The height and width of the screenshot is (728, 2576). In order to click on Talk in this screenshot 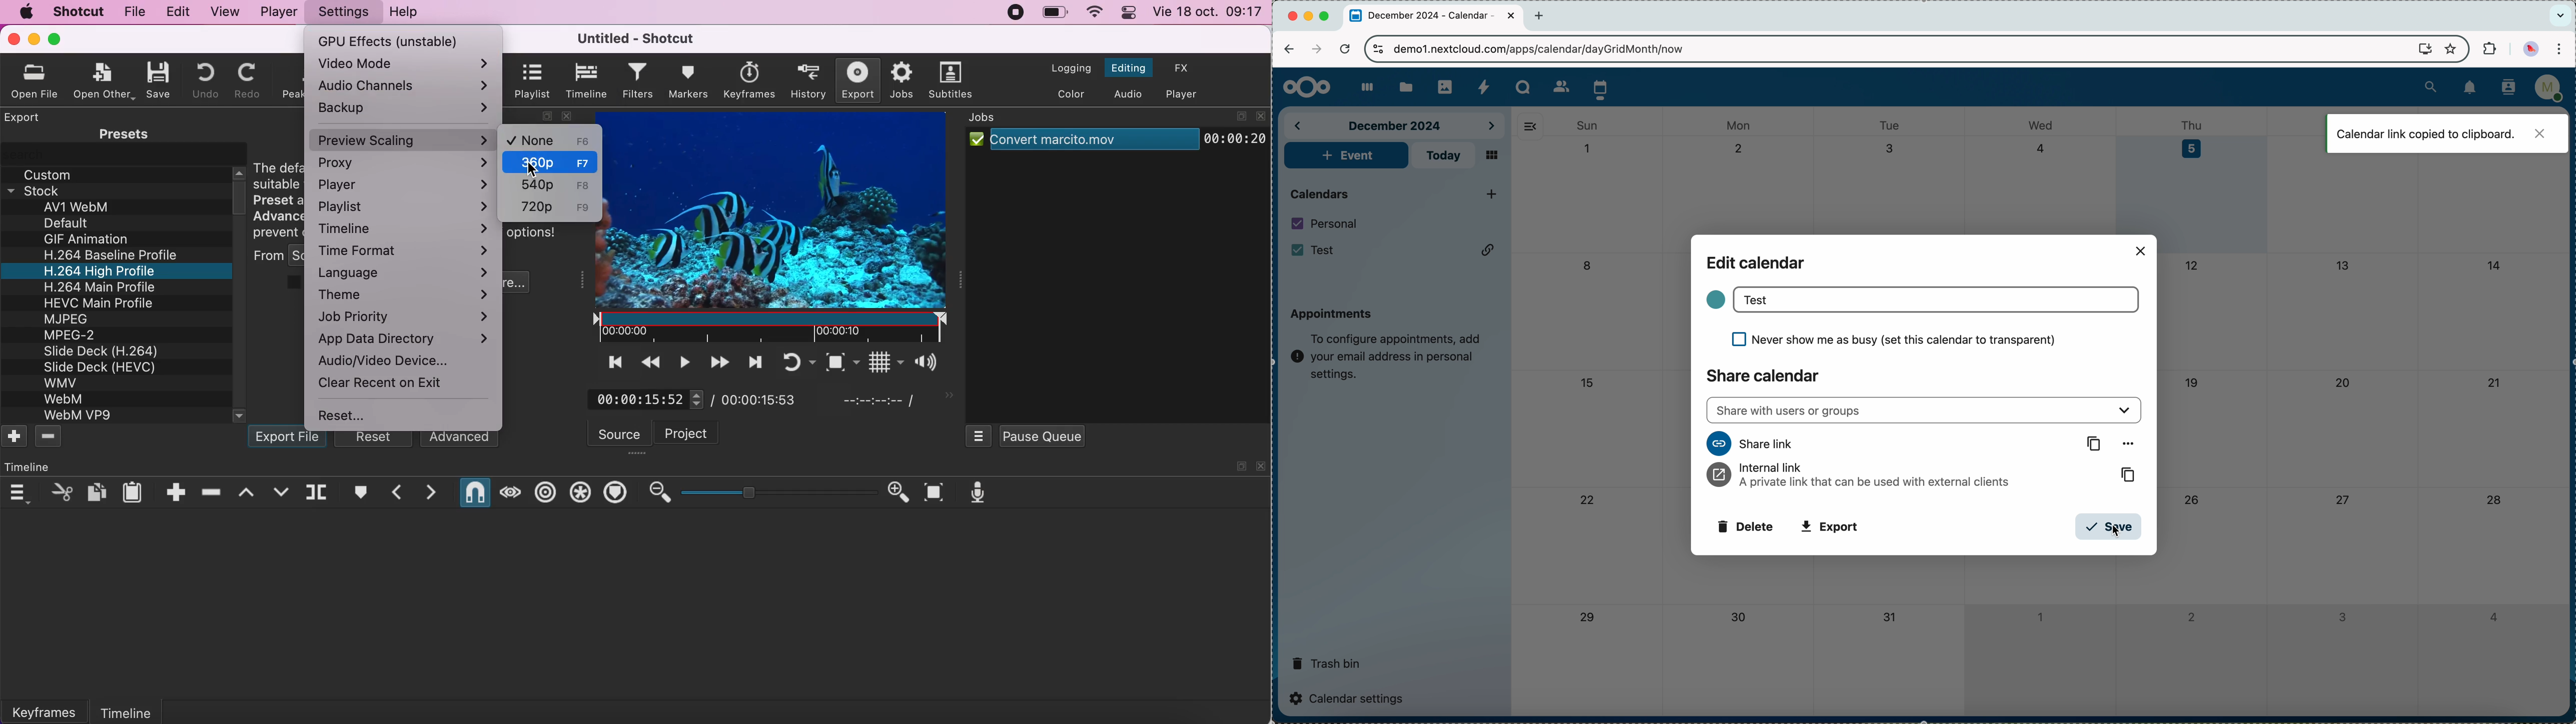, I will do `click(1524, 87)`.